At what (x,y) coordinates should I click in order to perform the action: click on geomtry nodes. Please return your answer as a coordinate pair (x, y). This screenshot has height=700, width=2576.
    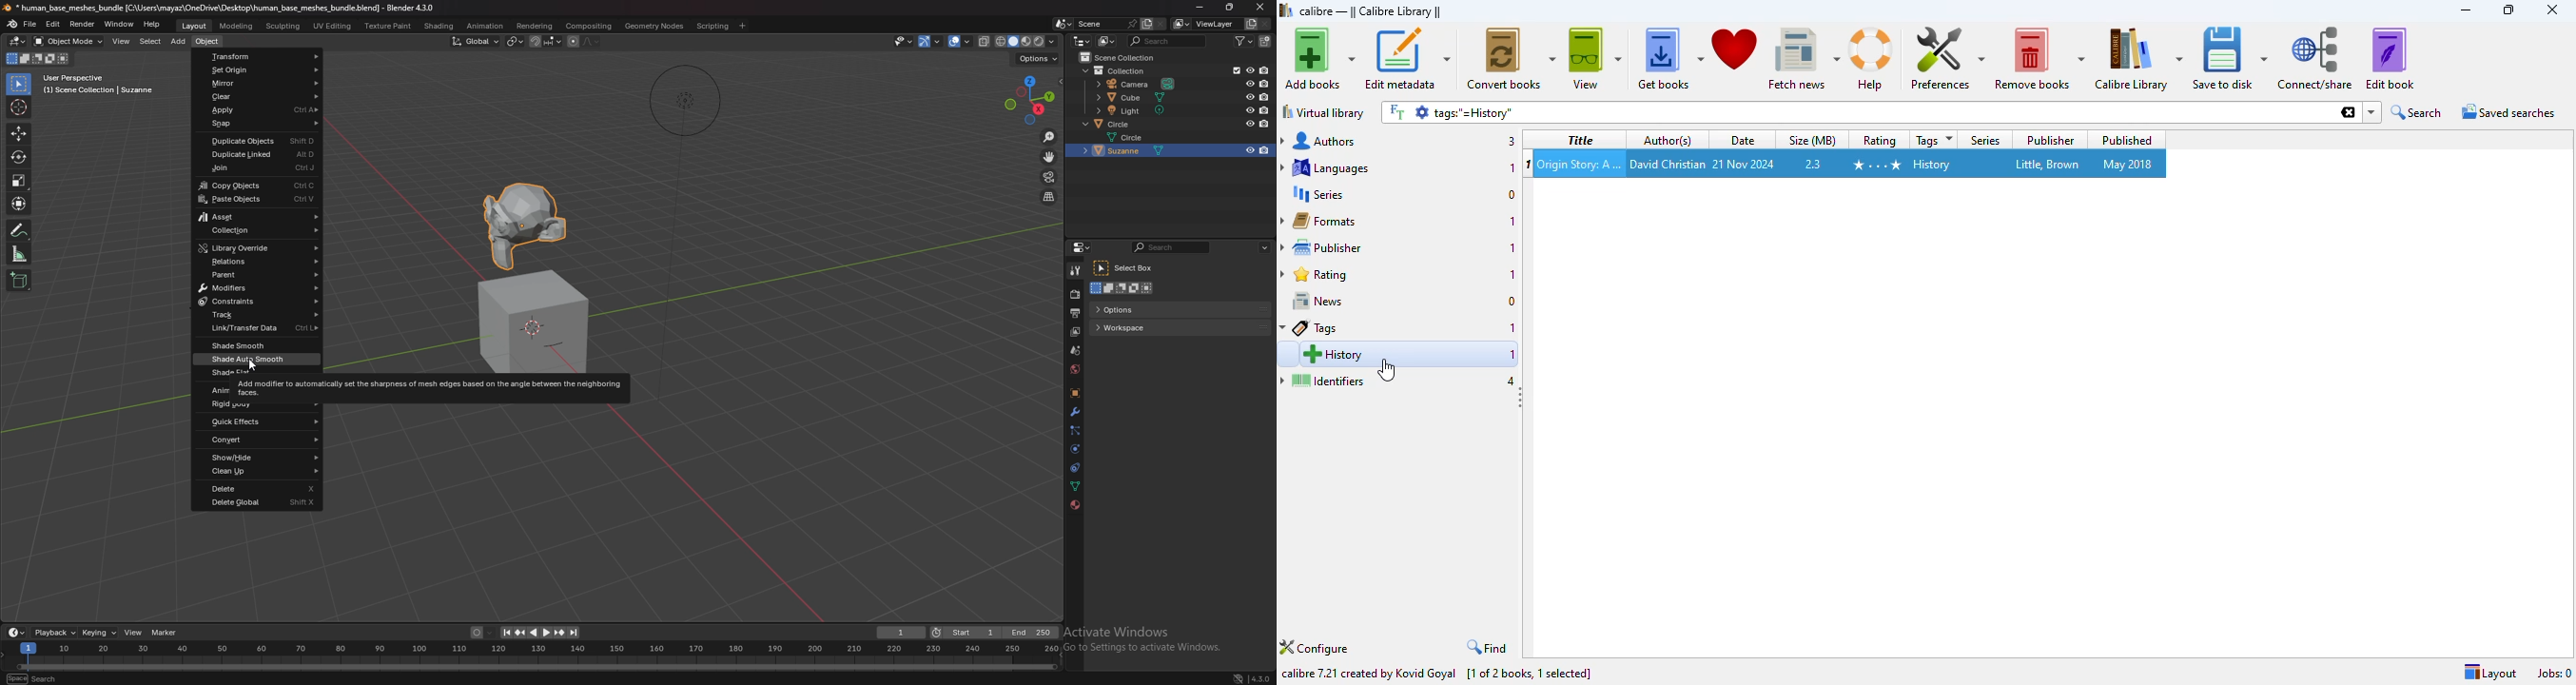
    Looking at the image, I should click on (654, 26).